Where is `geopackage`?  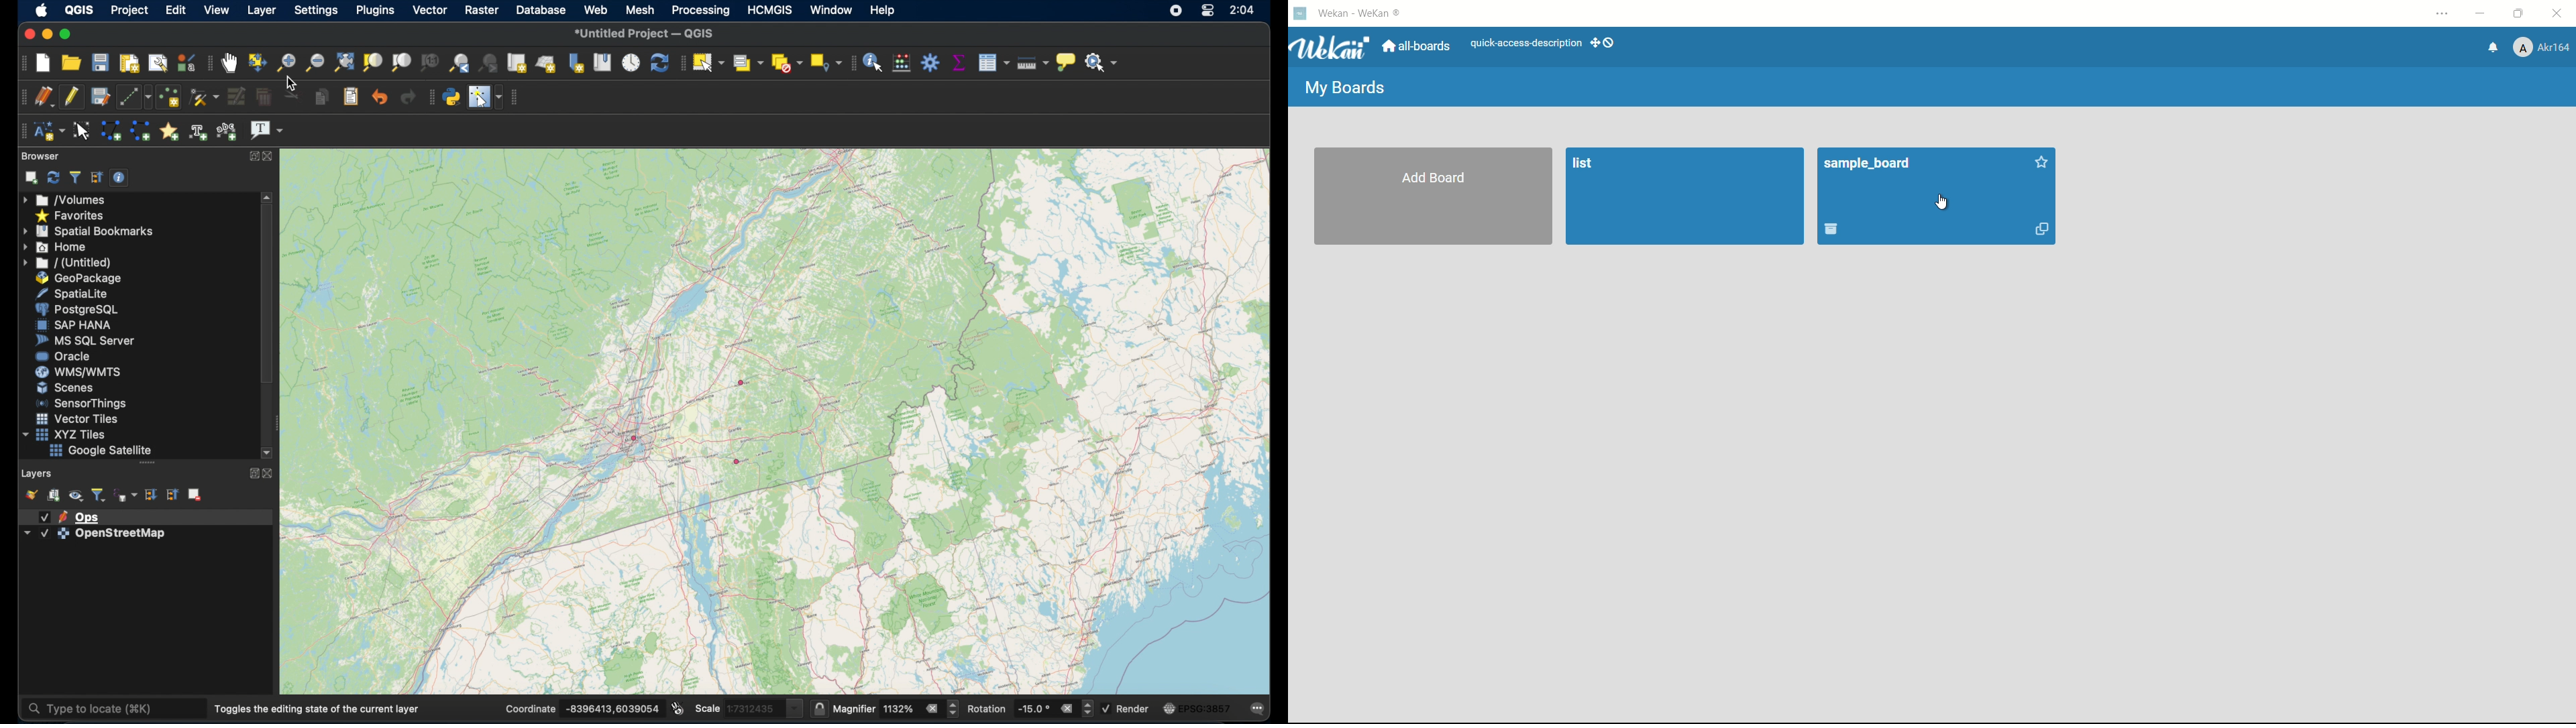 geopackage is located at coordinates (74, 278).